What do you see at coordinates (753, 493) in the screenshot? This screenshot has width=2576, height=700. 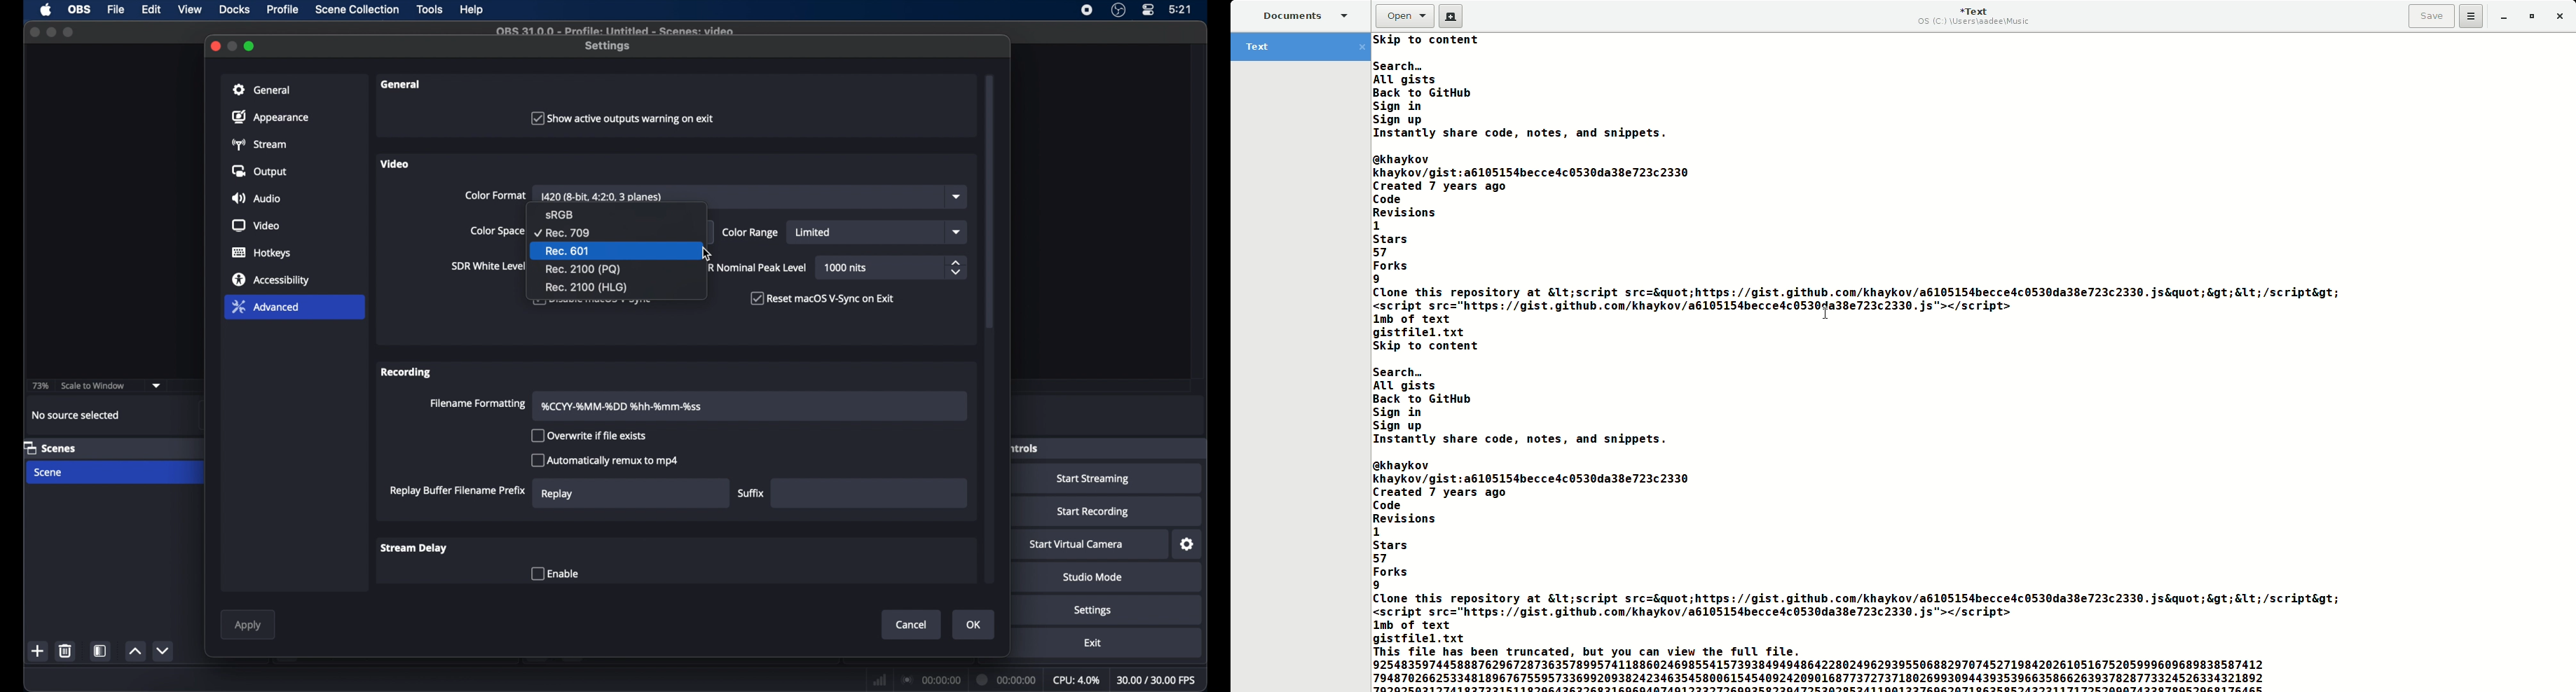 I see `suffix` at bounding box center [753, 493].